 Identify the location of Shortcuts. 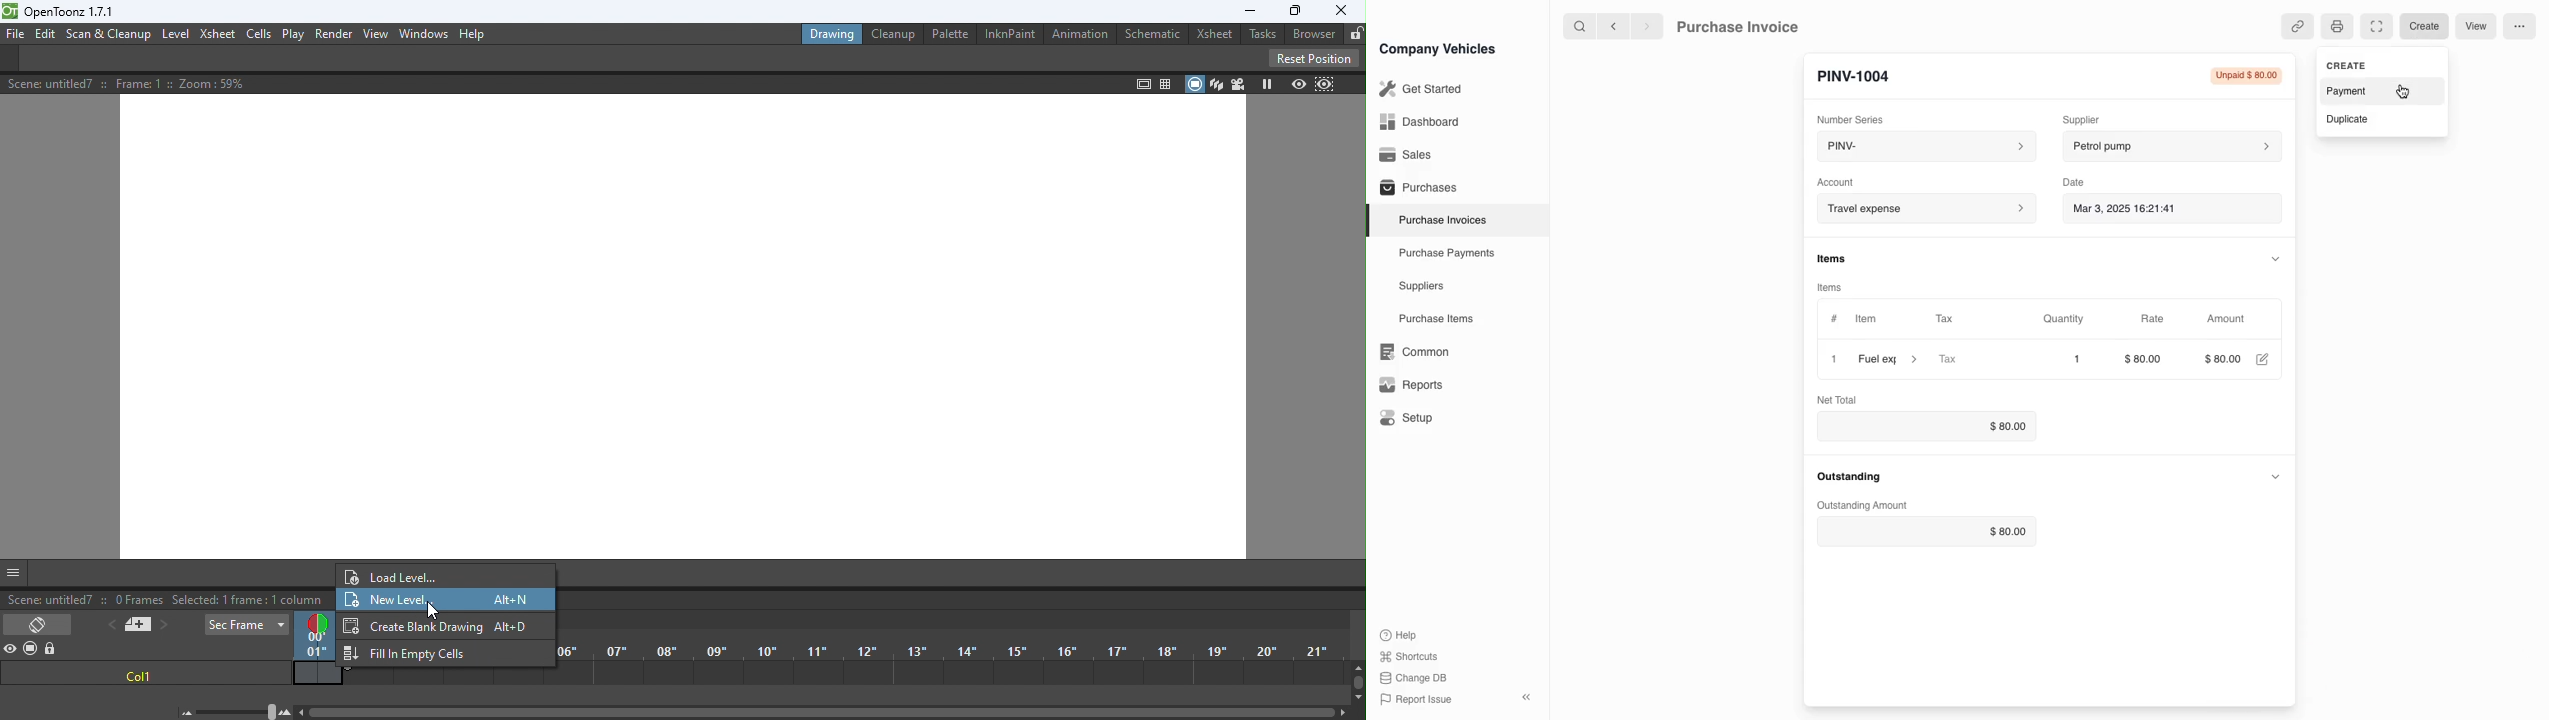
(1410, 658).